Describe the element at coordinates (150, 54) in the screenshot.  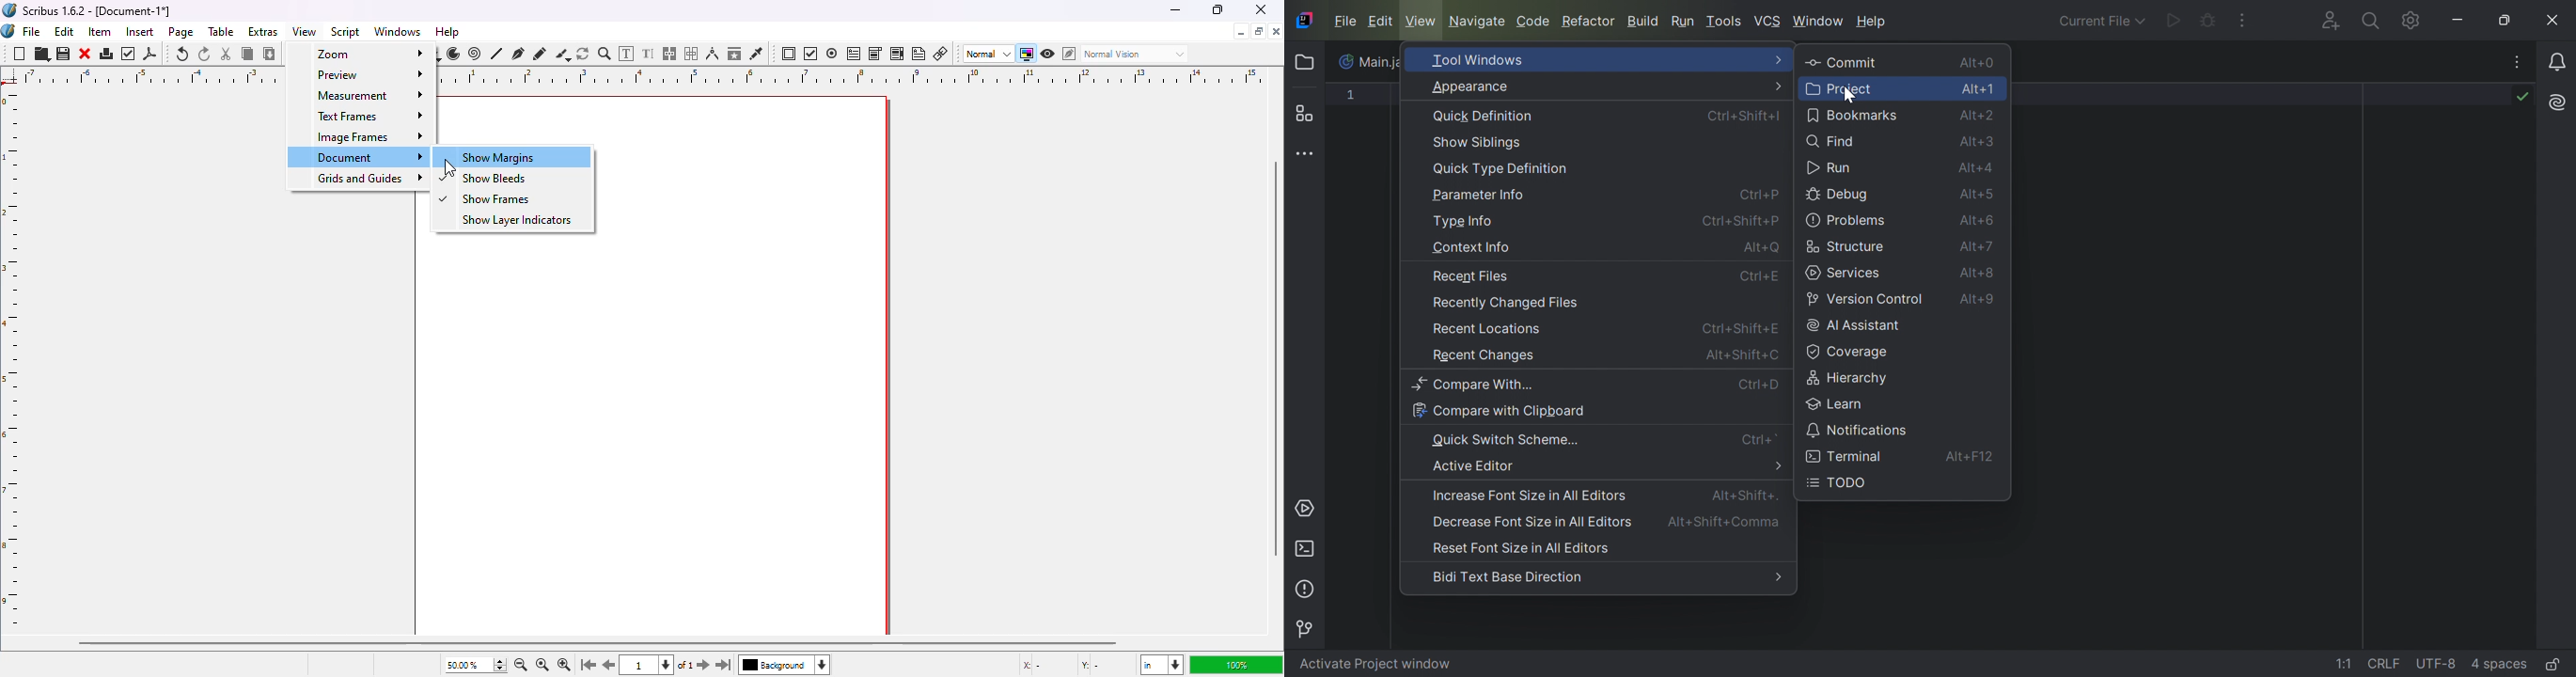
I see `export as PDF` at that location.